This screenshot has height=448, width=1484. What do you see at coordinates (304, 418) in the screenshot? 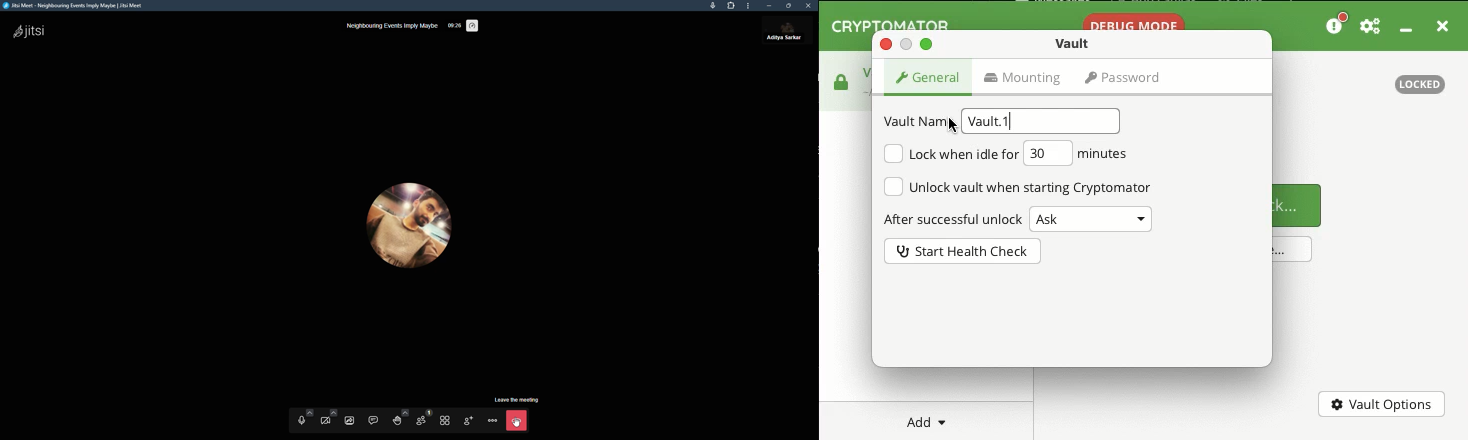
I see `mute microphone` at bounding box center [304, 418].